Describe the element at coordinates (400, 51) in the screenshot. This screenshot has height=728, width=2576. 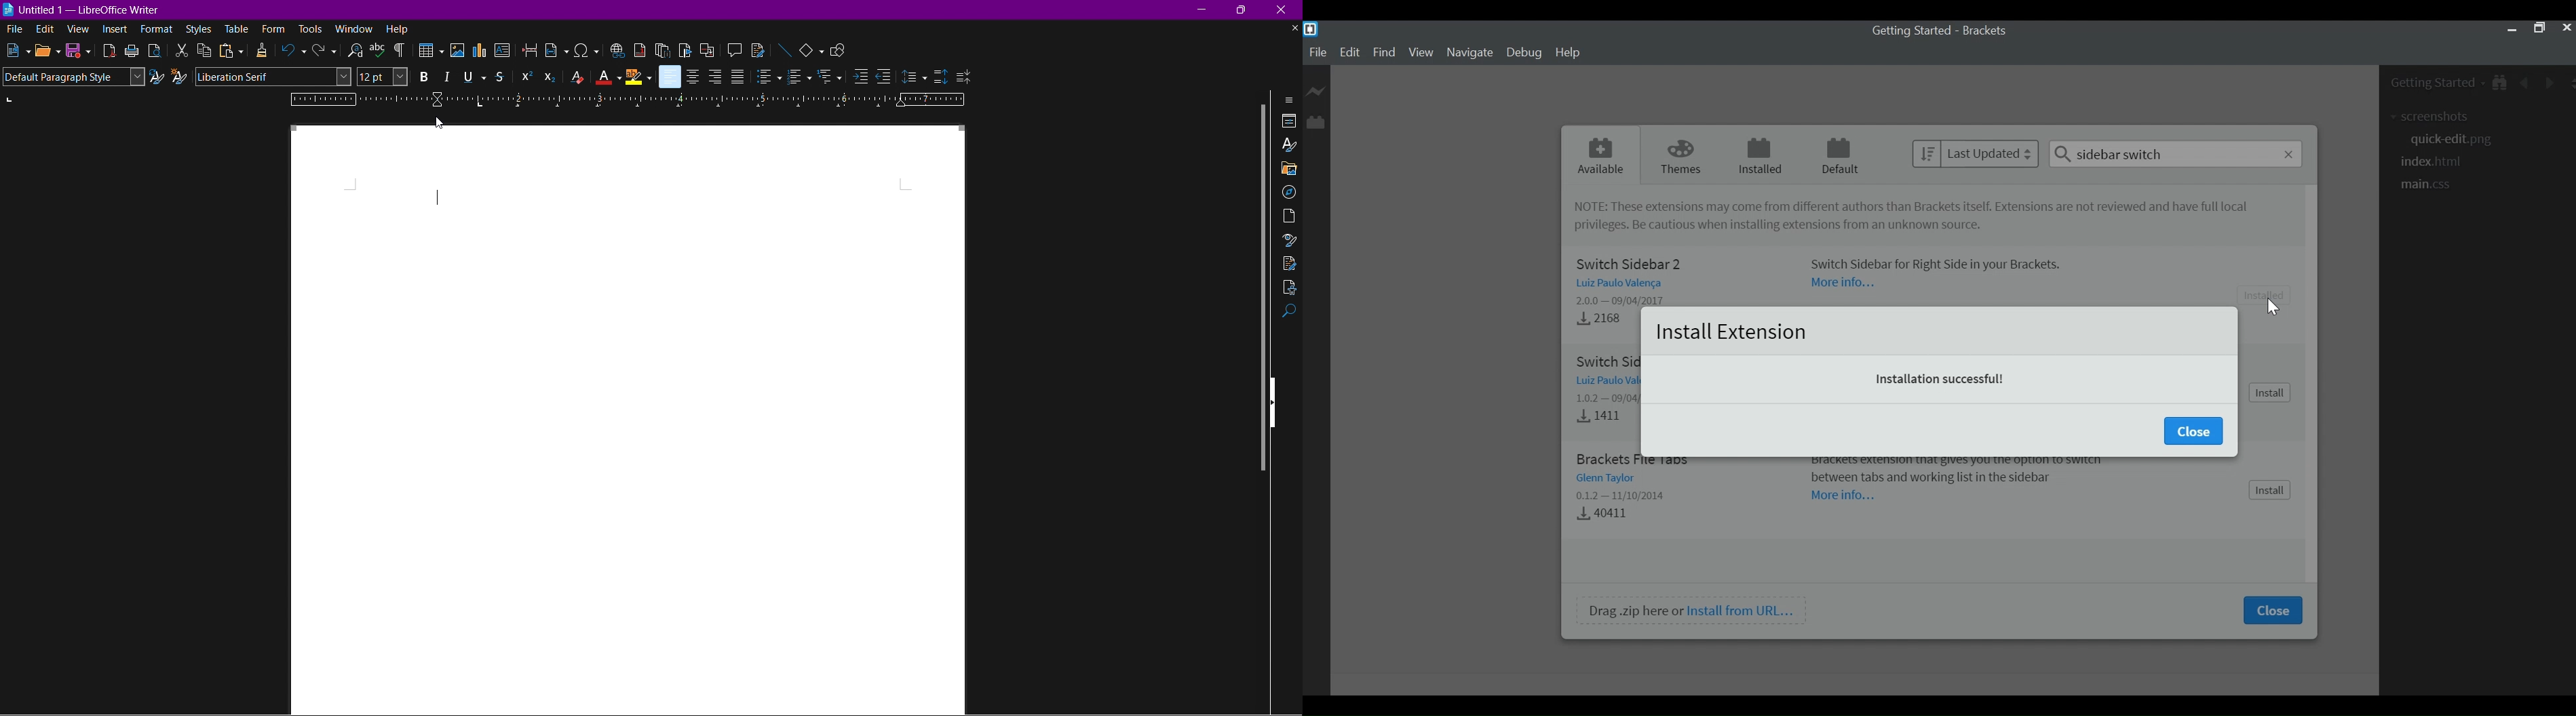
I see `Indent` at that location.